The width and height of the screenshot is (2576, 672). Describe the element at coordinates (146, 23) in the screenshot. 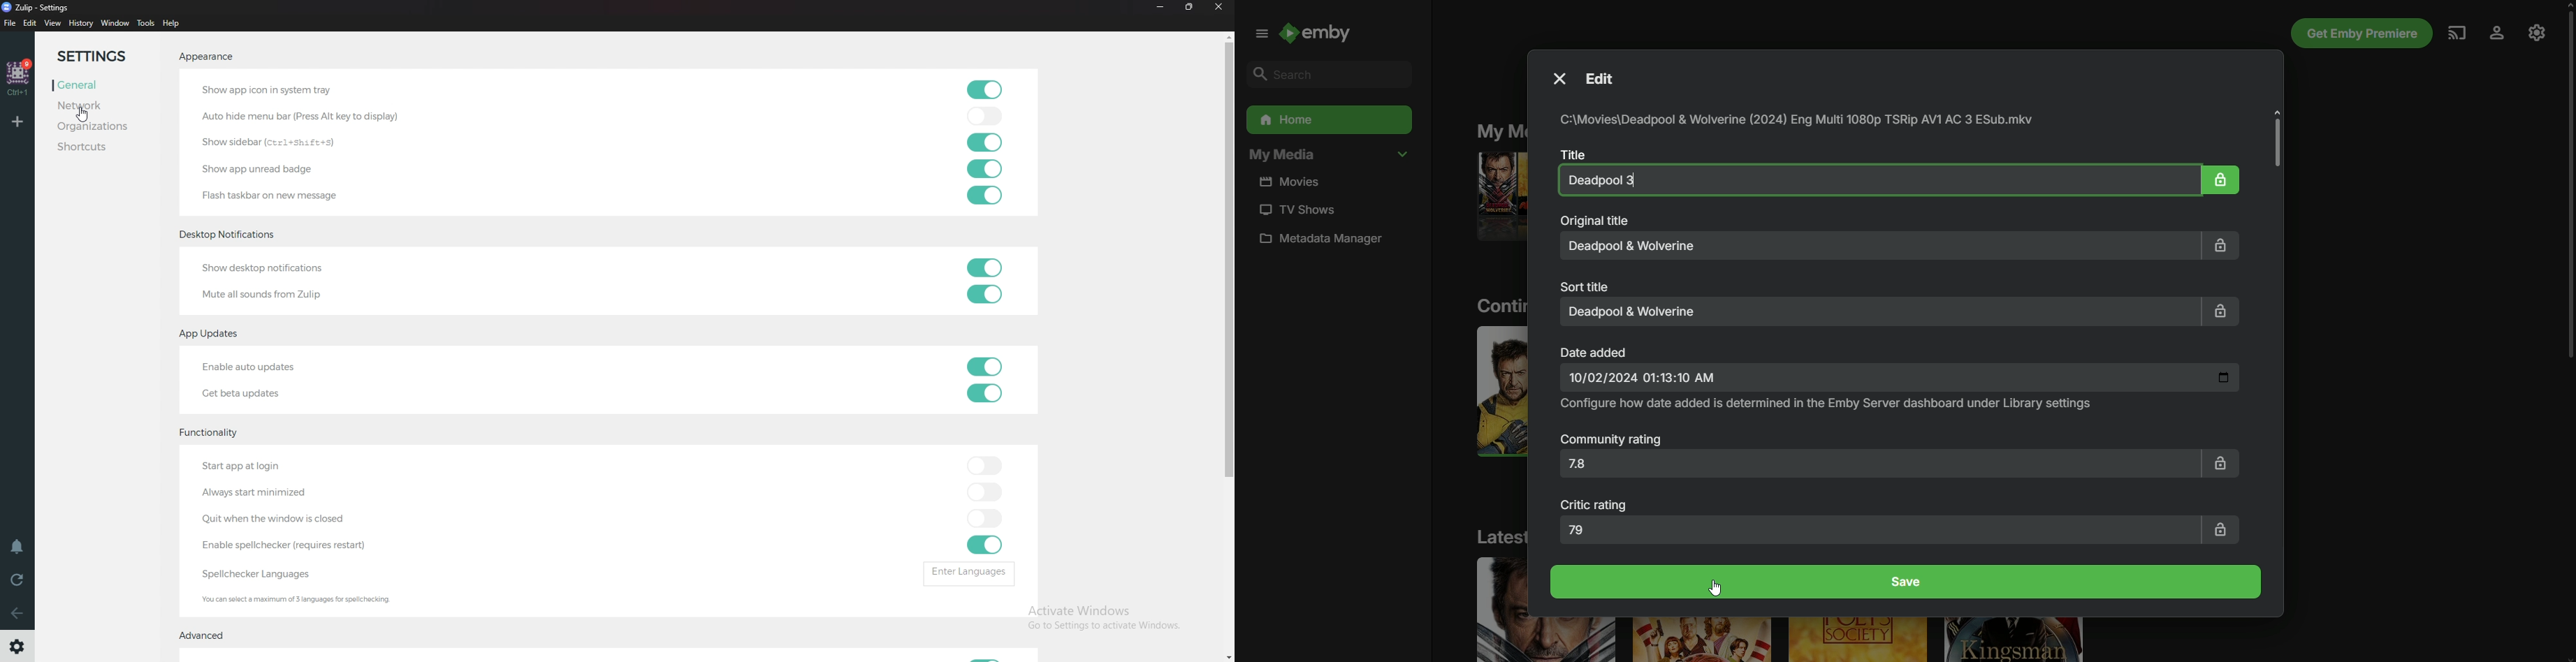

I see `Tools` at that location.